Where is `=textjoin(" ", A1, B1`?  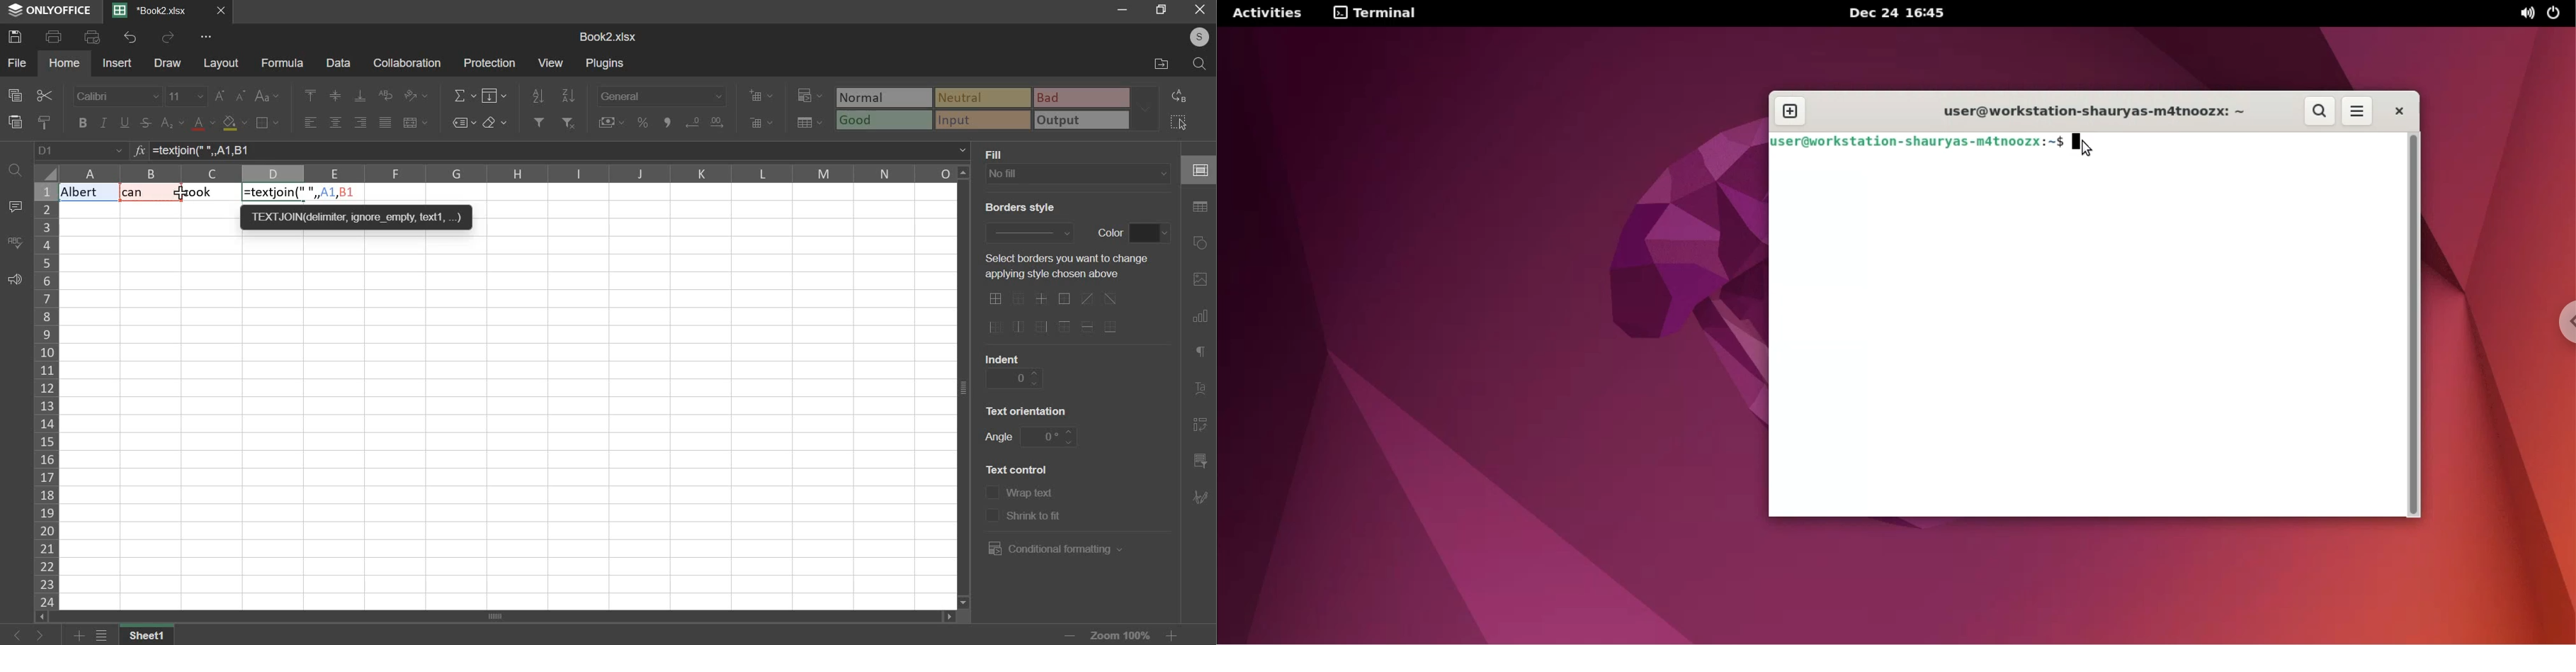
=textjoin(" ", A1, B1 is located at coordinates (560, 150).